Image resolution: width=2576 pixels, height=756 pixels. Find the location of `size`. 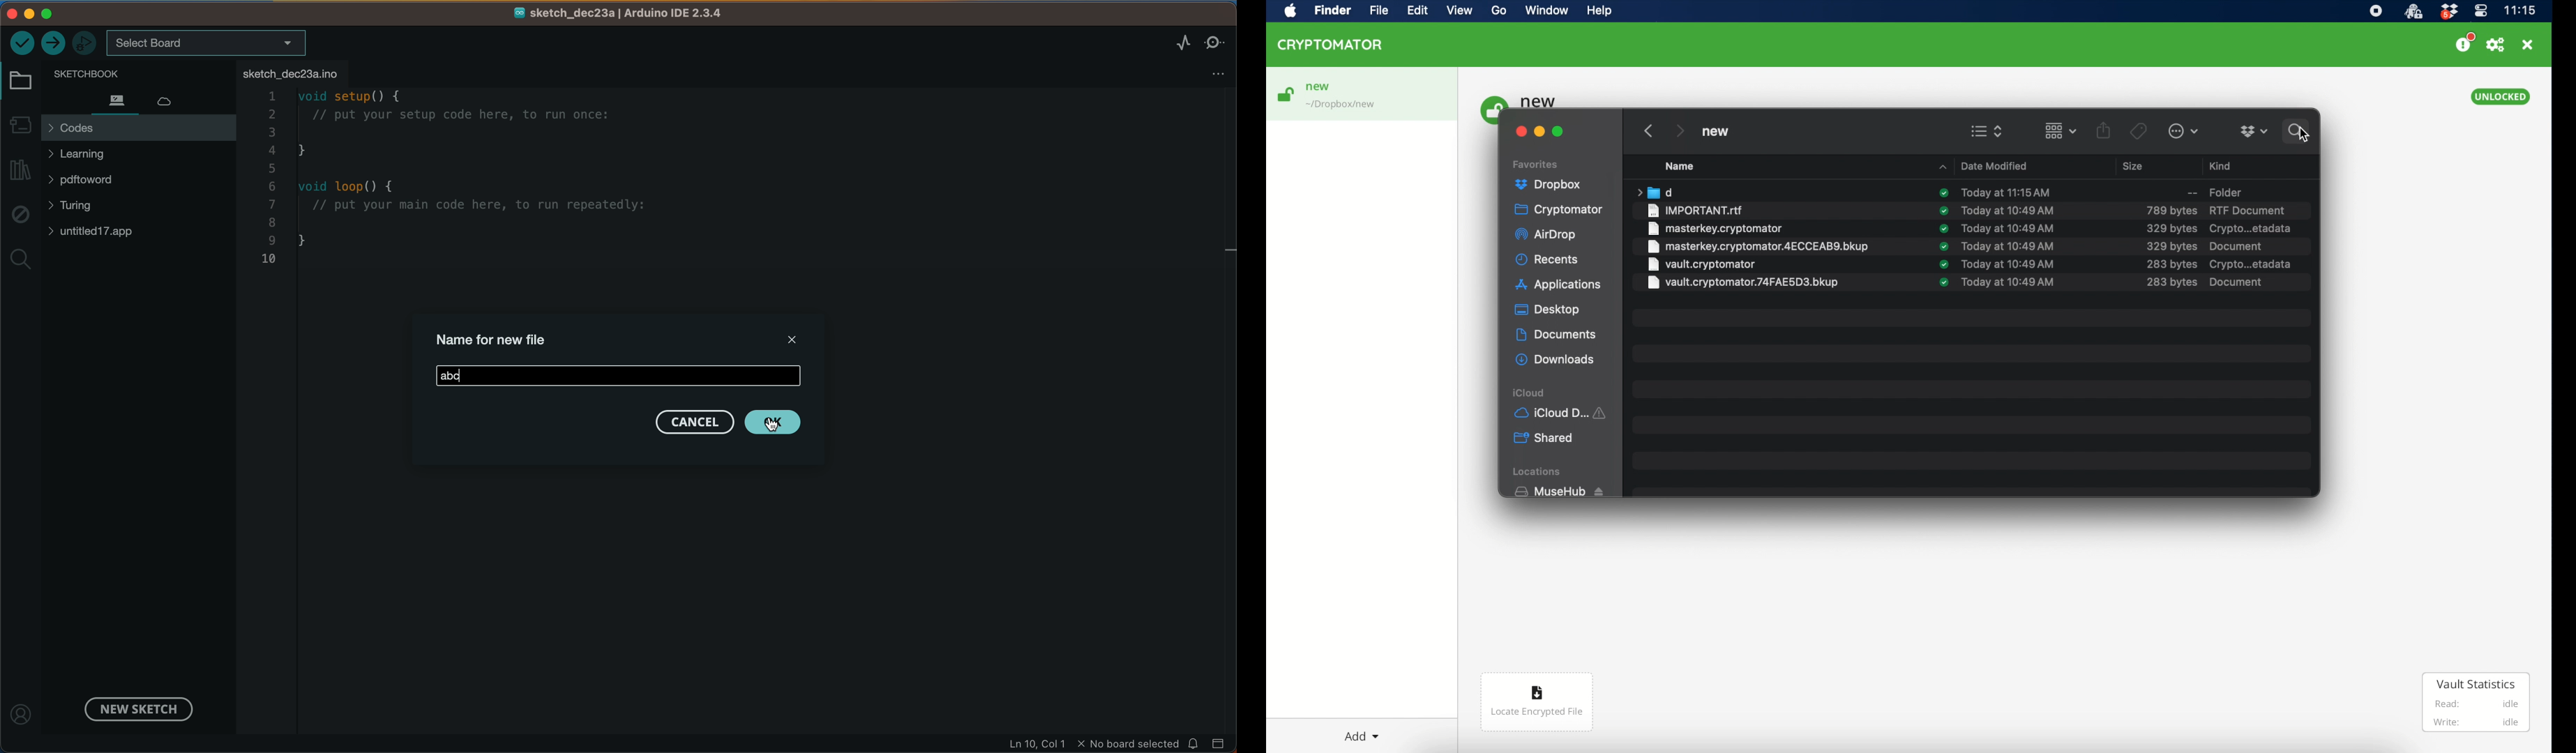

size is located at coordinates (2171, 228).